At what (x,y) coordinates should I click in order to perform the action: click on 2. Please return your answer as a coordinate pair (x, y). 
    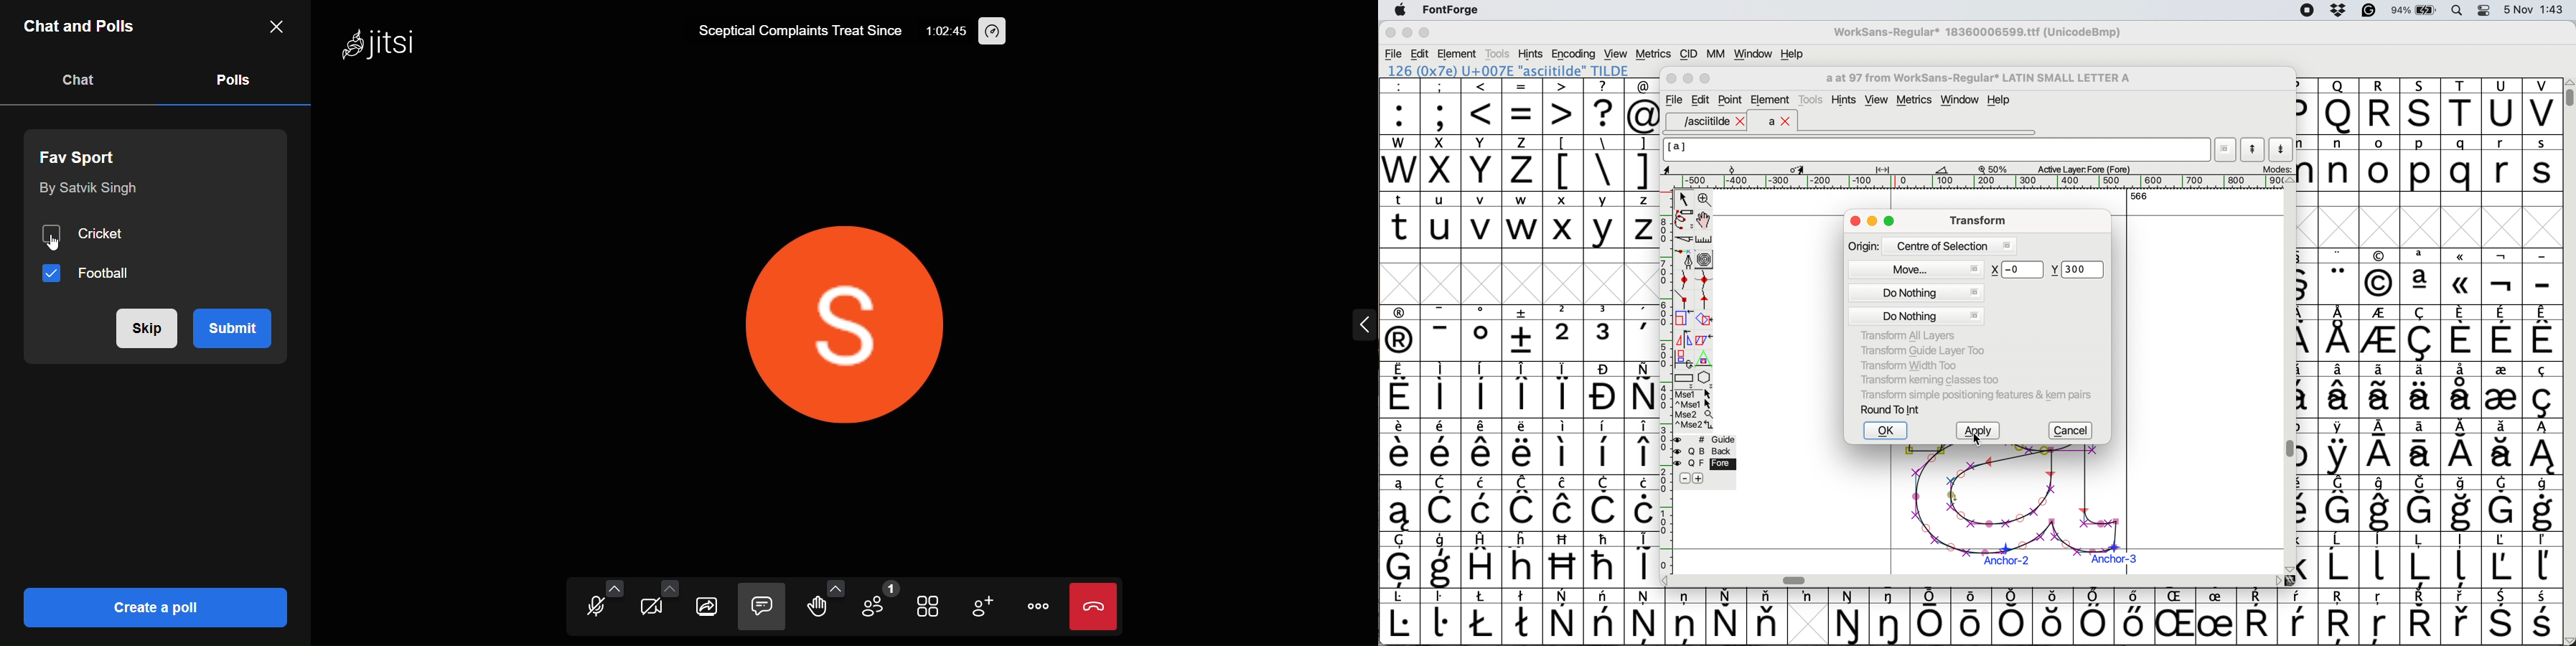
    Looking at the image, I should click on (1564, 333).